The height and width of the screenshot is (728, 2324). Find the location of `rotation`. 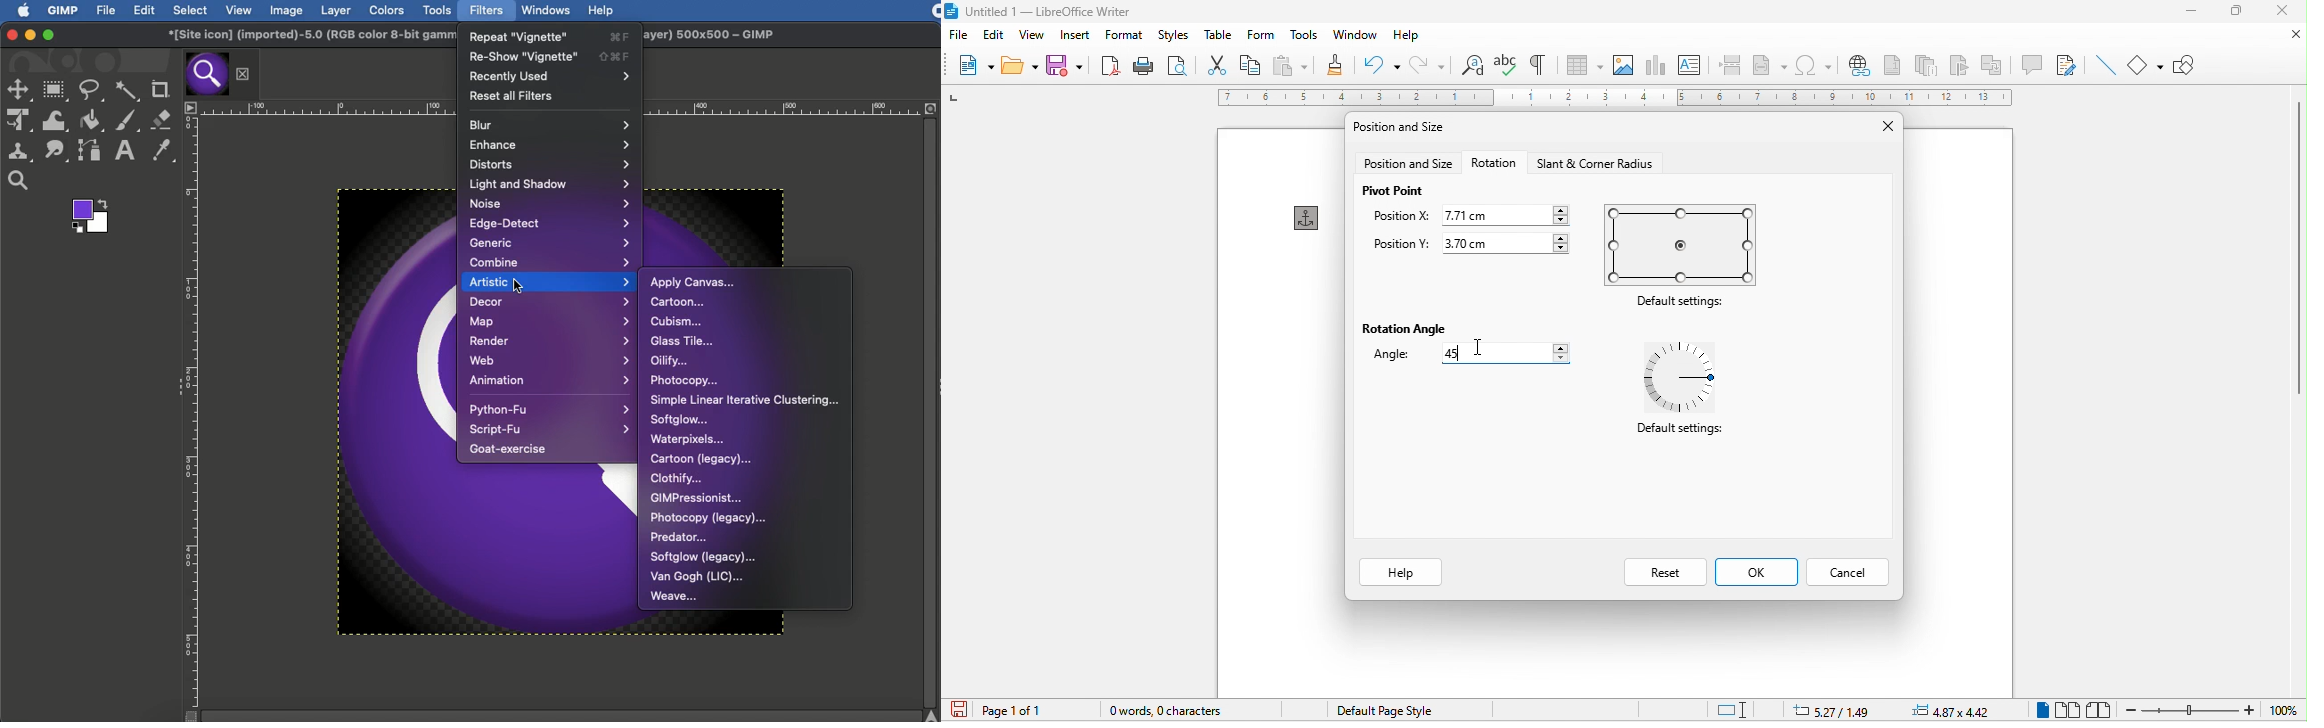

rotation is located at coordinates (1492, 163).